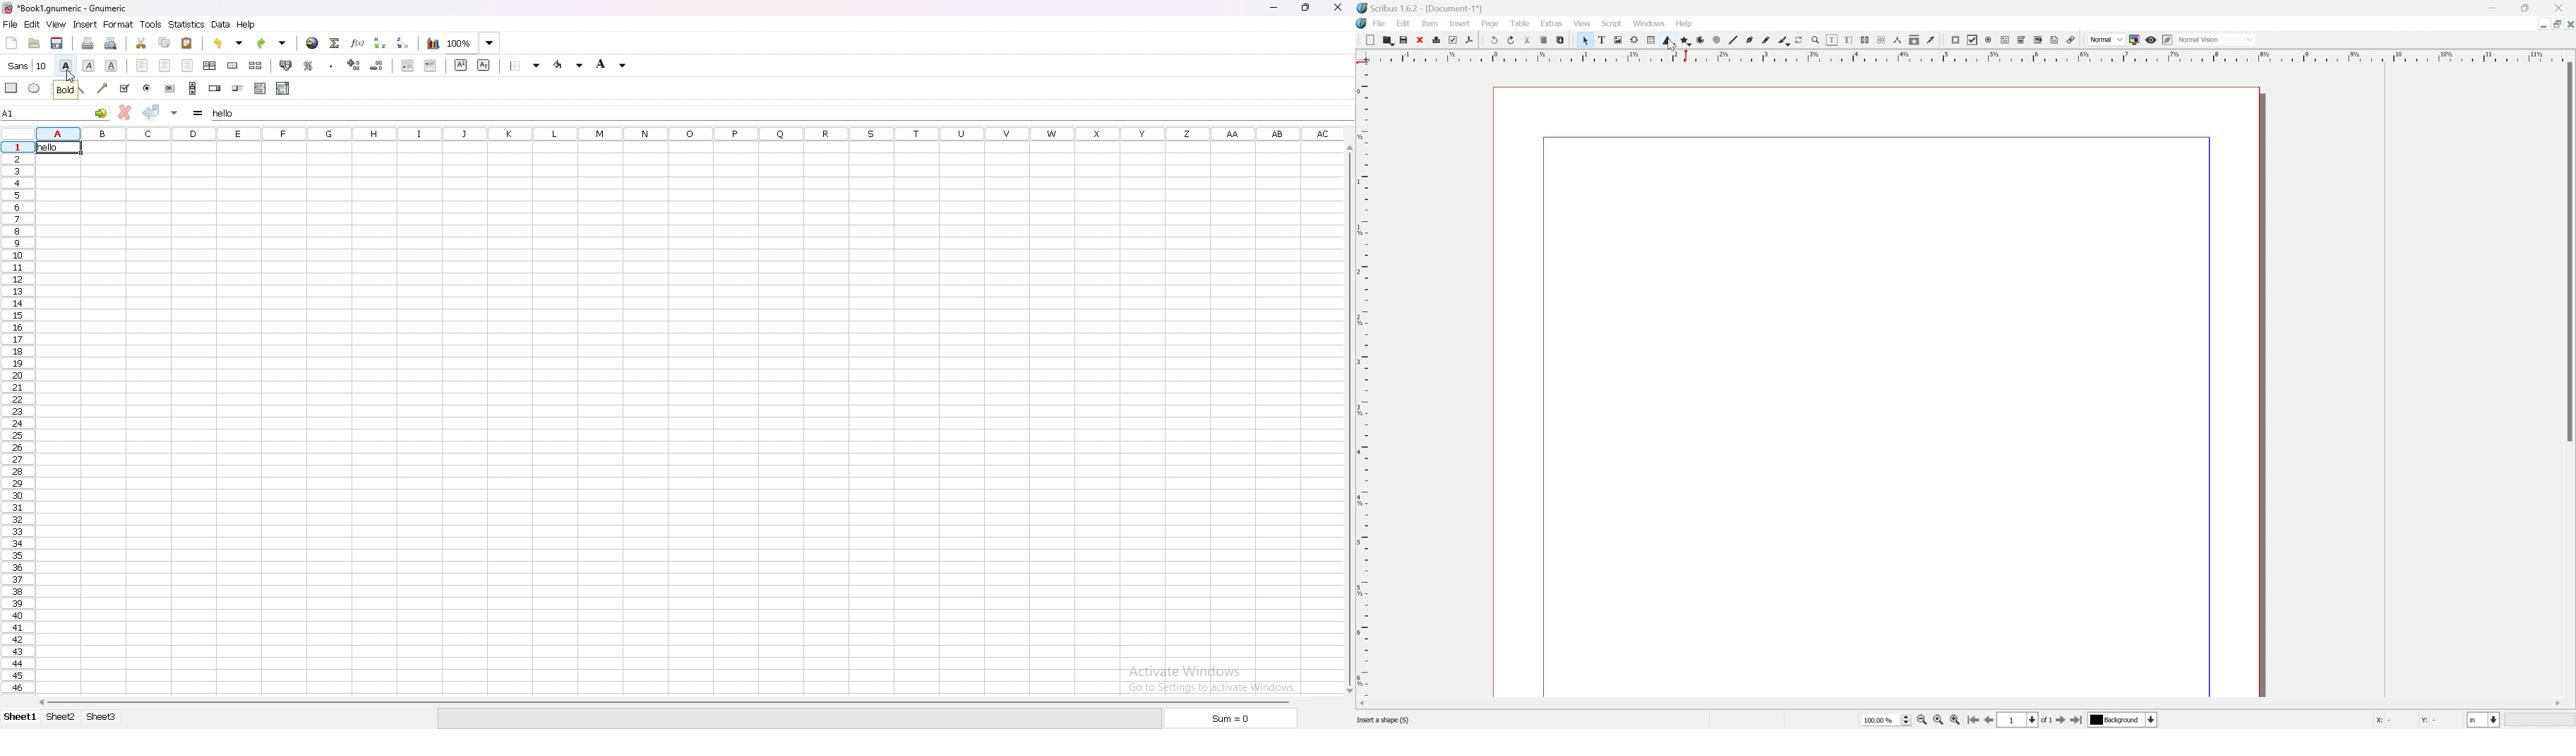 The height and width of the screenshot is (756, 2576). Describe the element at coordinates (2107, 39) in the screenshot. I see `Normal` at that location.